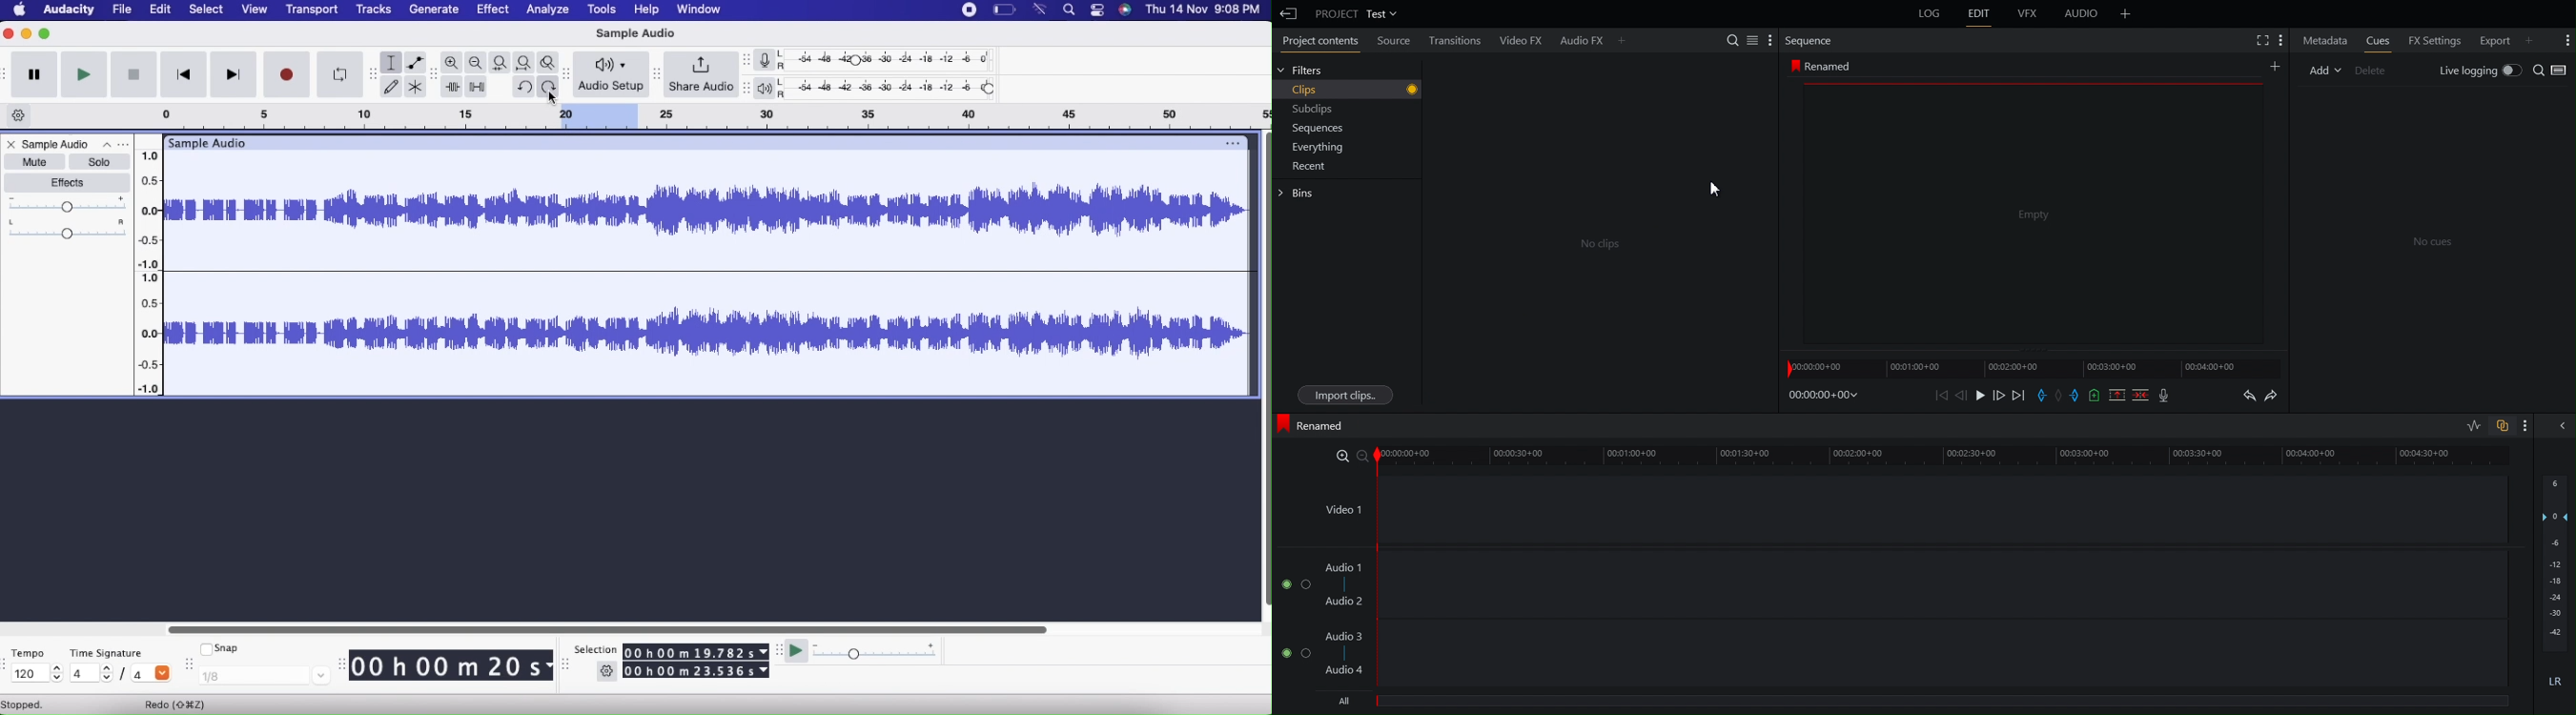  Describe the element at coordinates (26, 33) in the screenshot. I see `Minimize` at that location.